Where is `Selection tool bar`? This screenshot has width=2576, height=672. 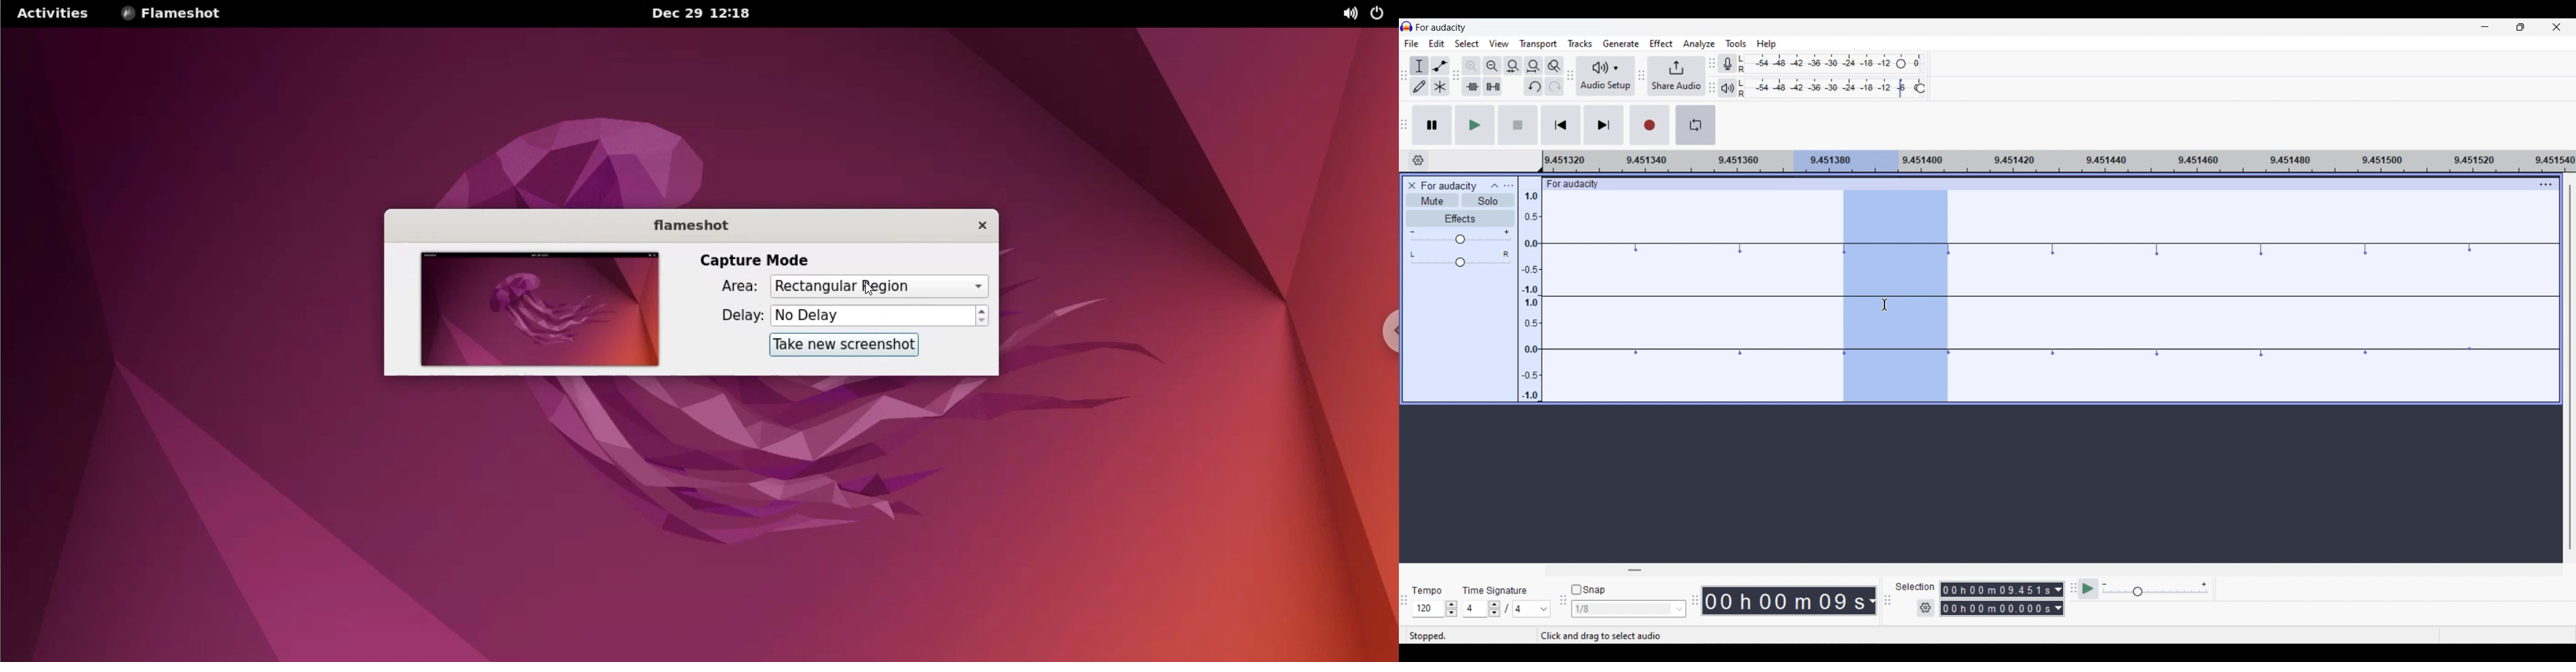 Selection tool bar is located at coordinates (1888, 601).